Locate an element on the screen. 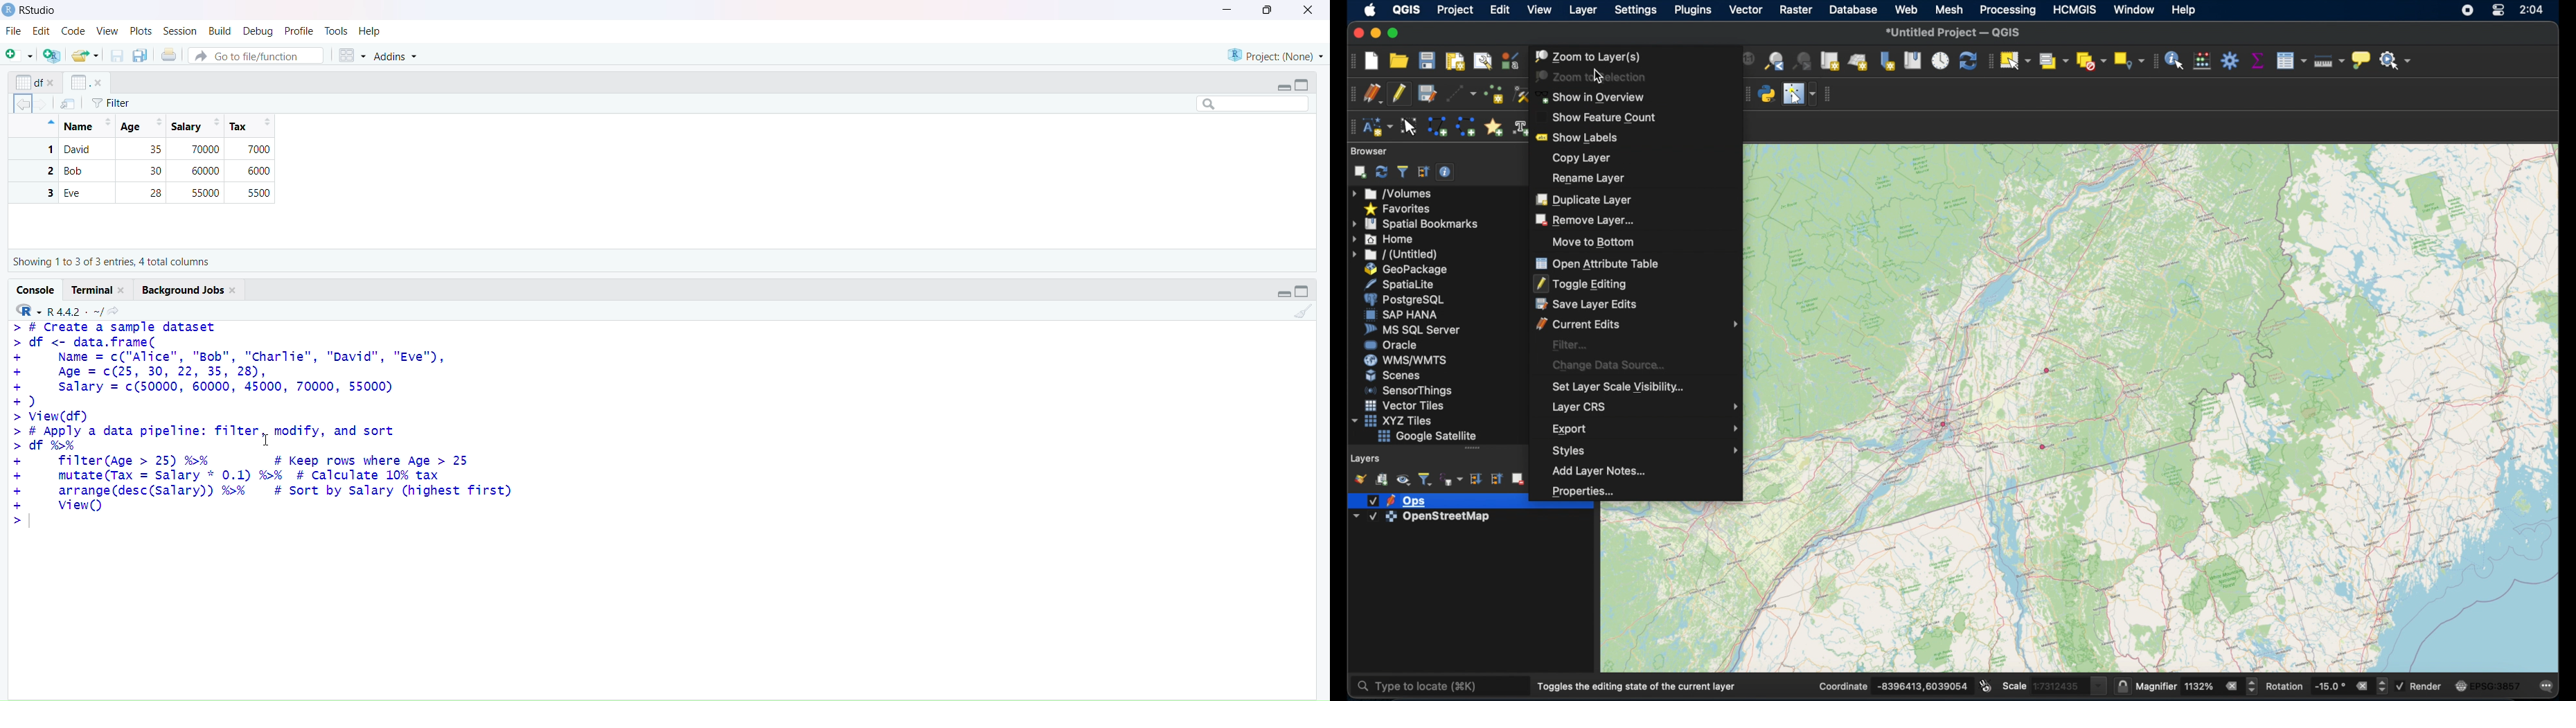  ms sql server is located at coordinates (1409, 329).